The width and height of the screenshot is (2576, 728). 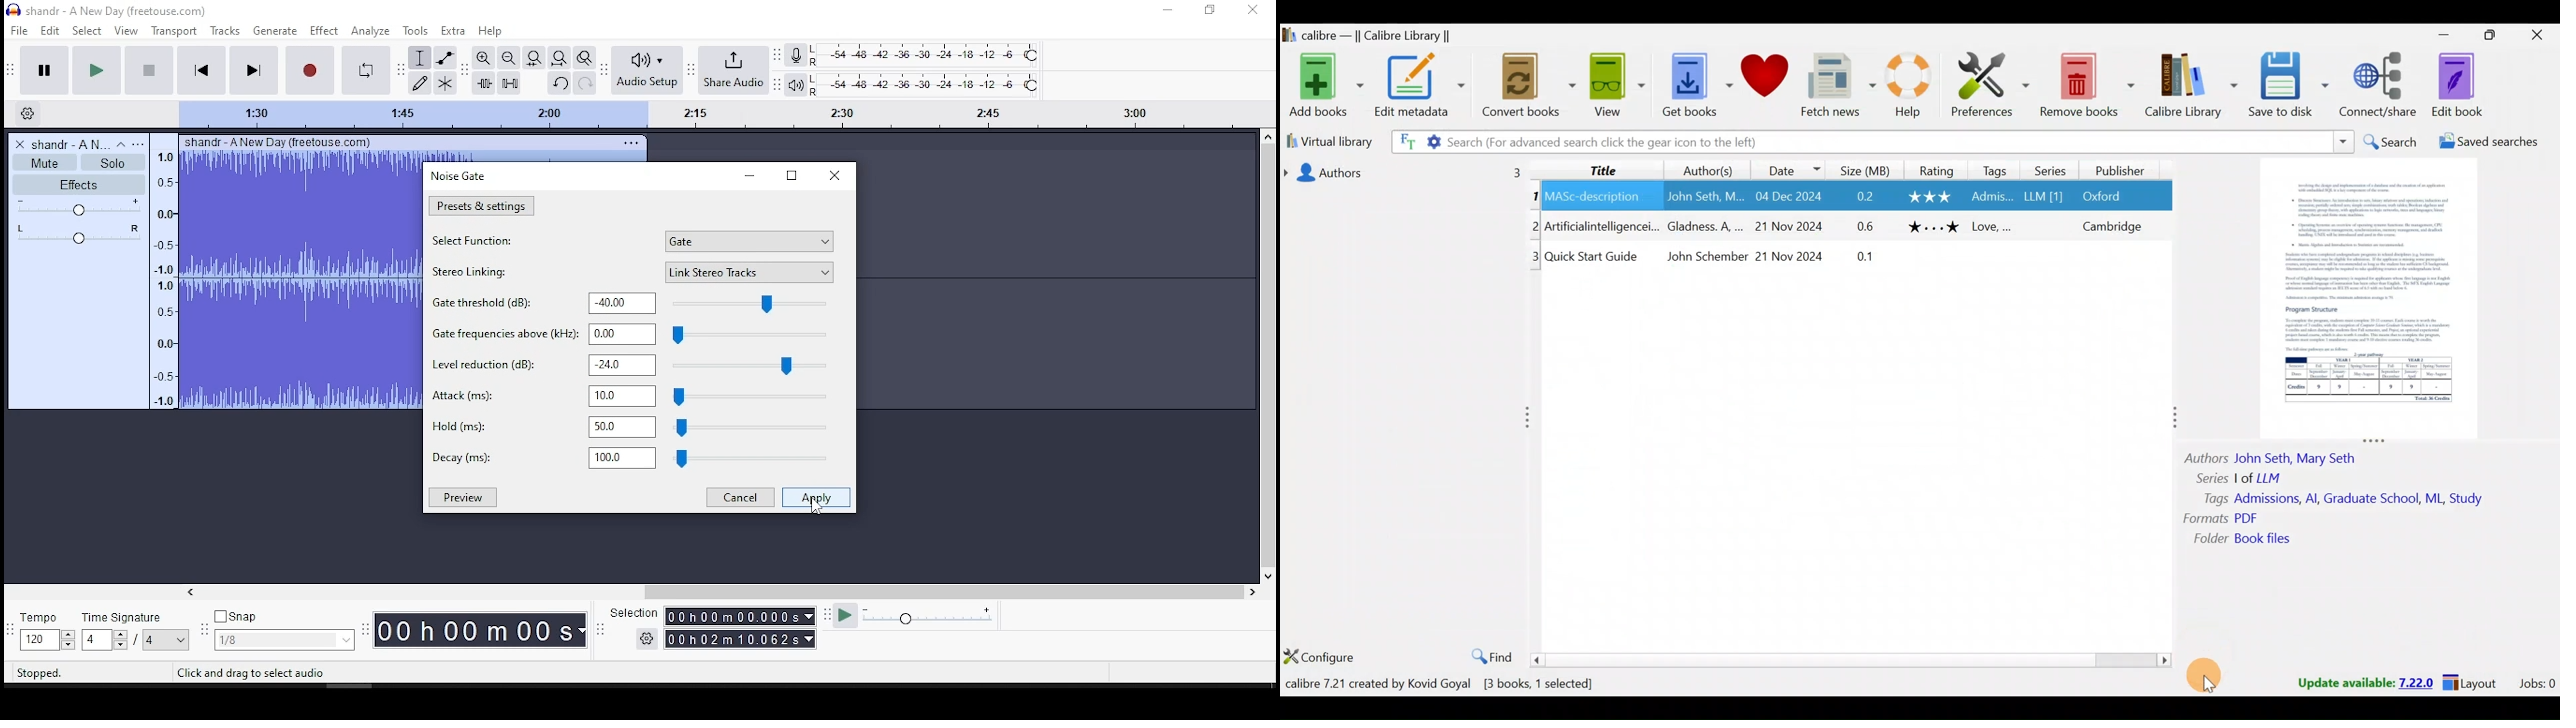 What do you see at coordinates (1839, 89) in the screenshot?
I see `Fetch news` at bounding box center [1839, 89].